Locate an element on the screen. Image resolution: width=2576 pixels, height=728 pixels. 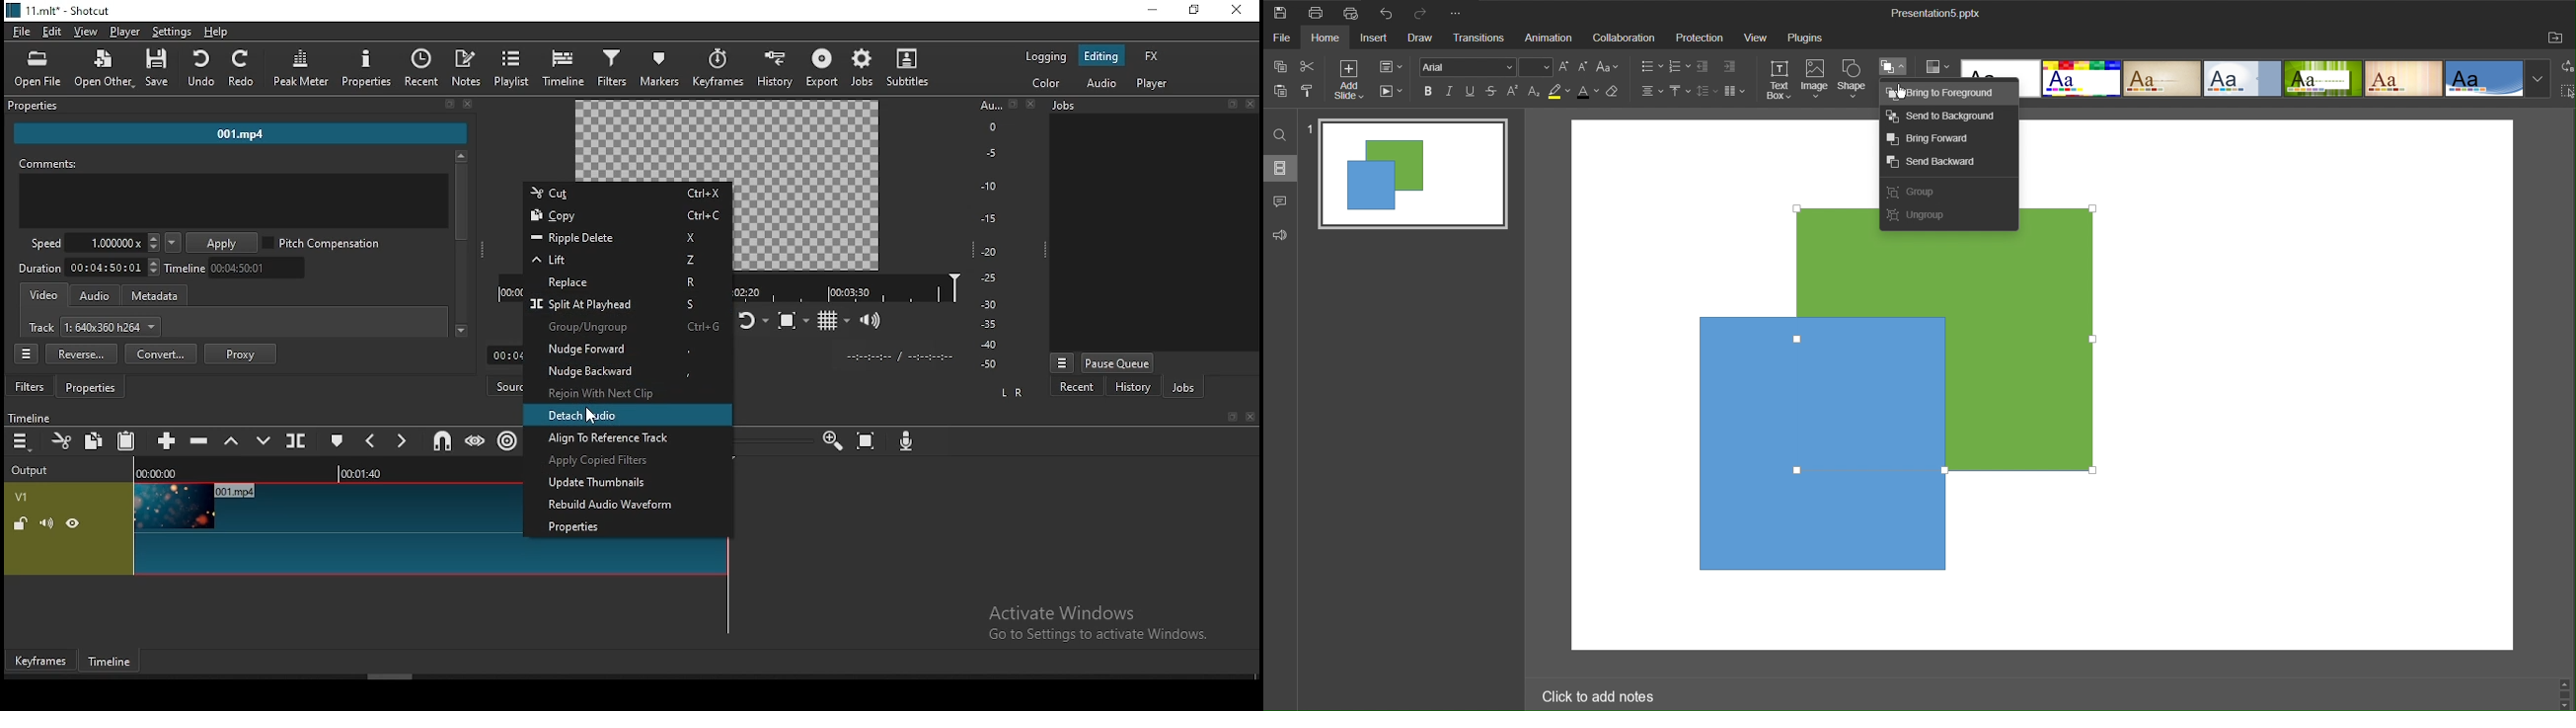
detach audio is located at coordinates (626, 415).